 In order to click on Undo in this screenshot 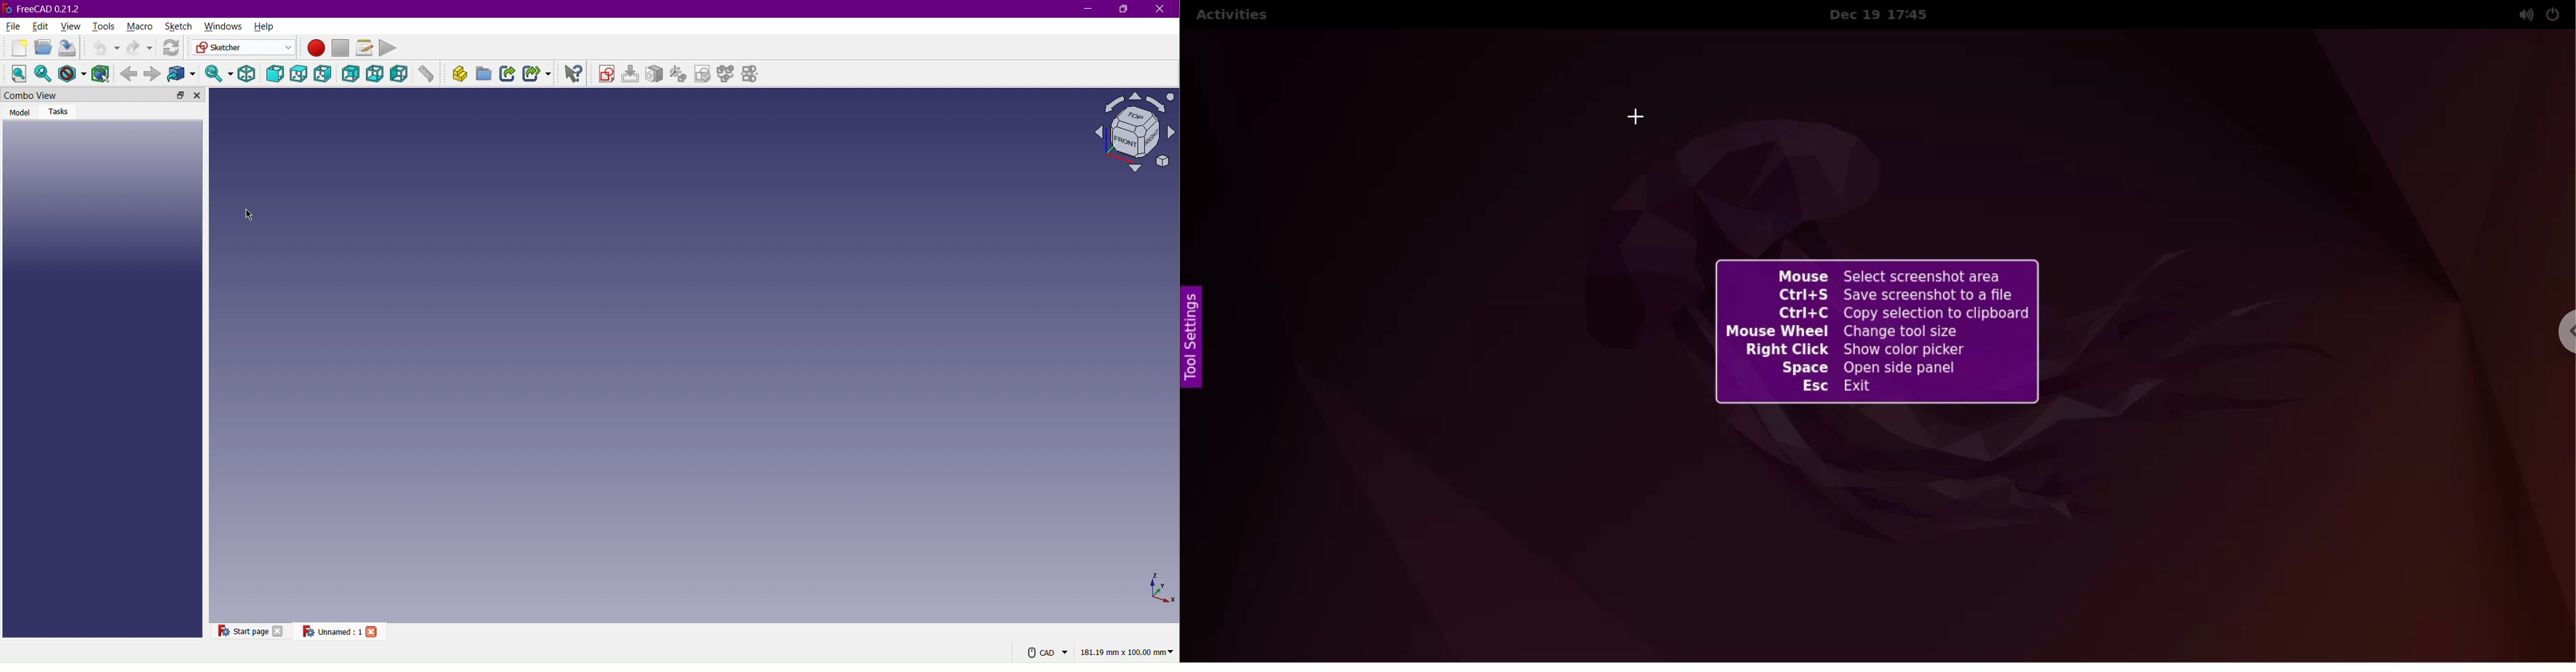, I will do `click(102, 46)`.